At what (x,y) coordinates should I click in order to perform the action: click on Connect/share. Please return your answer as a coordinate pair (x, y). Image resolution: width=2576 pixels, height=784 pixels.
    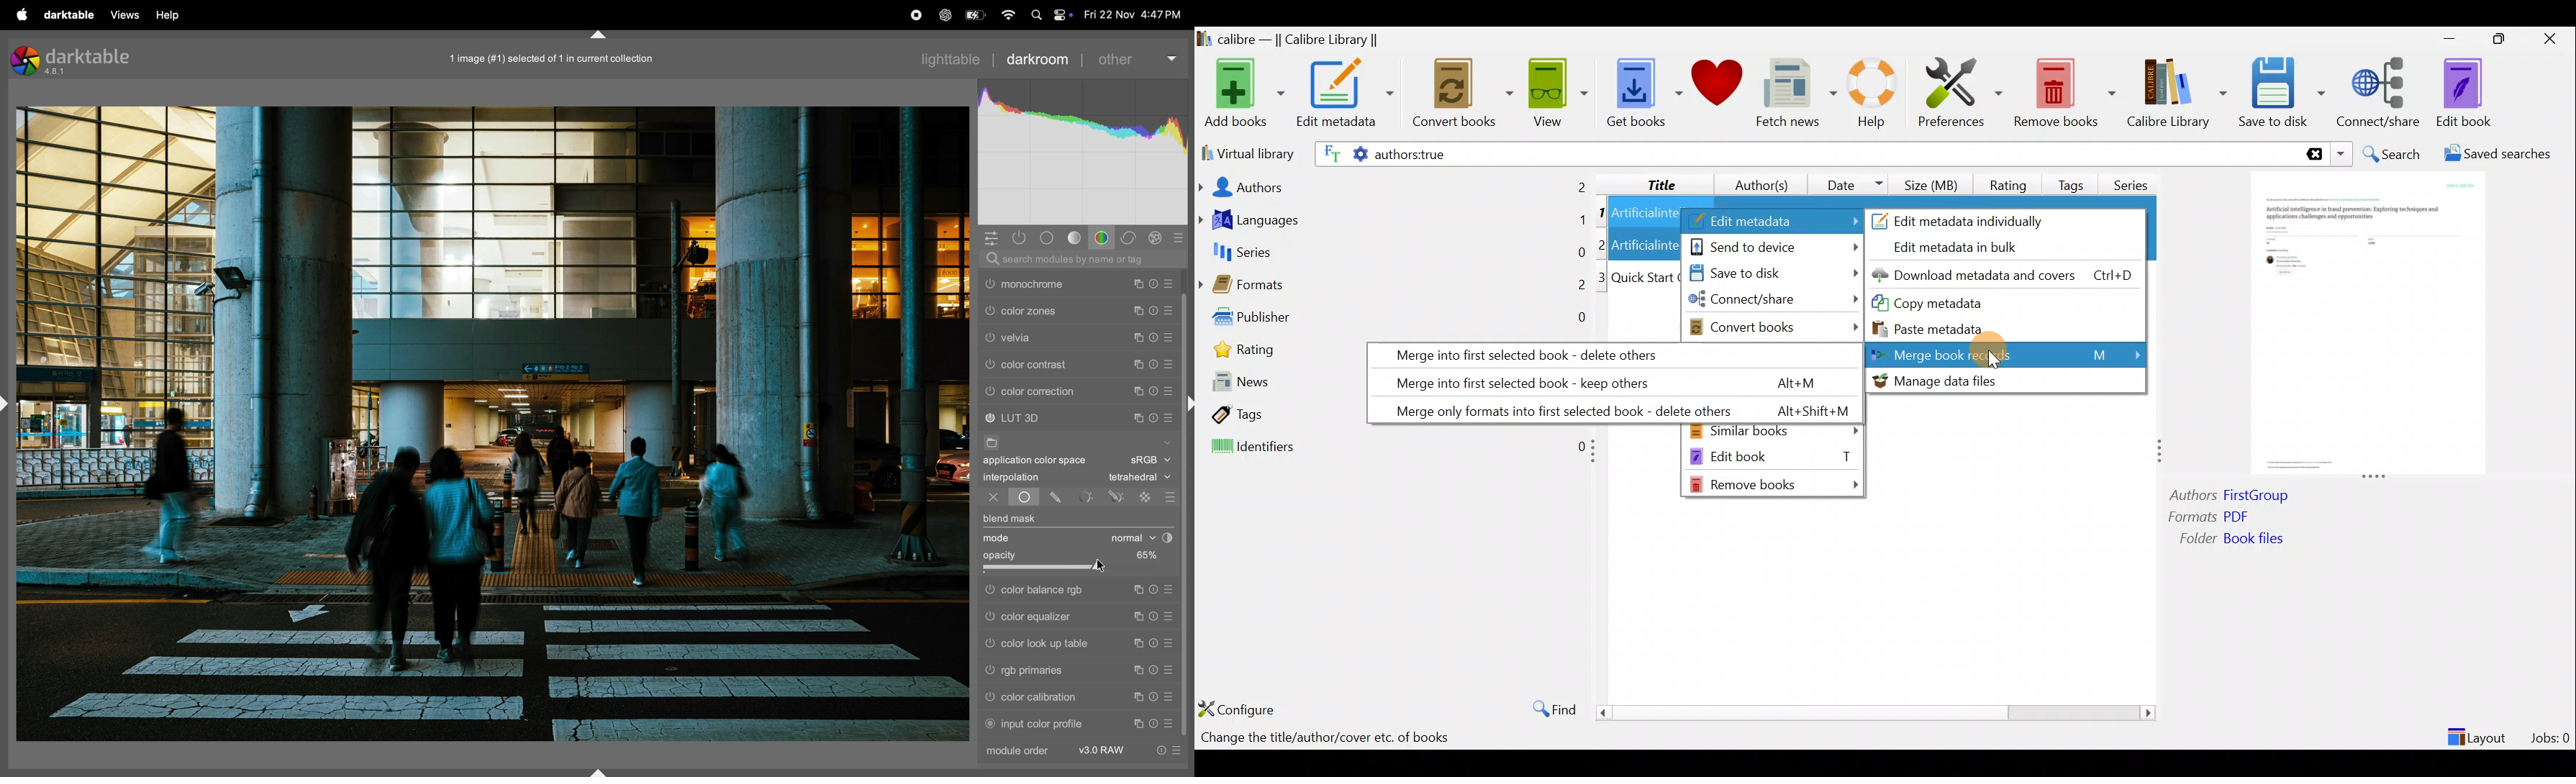
    Looking at the image, I should click on (2380, 90).